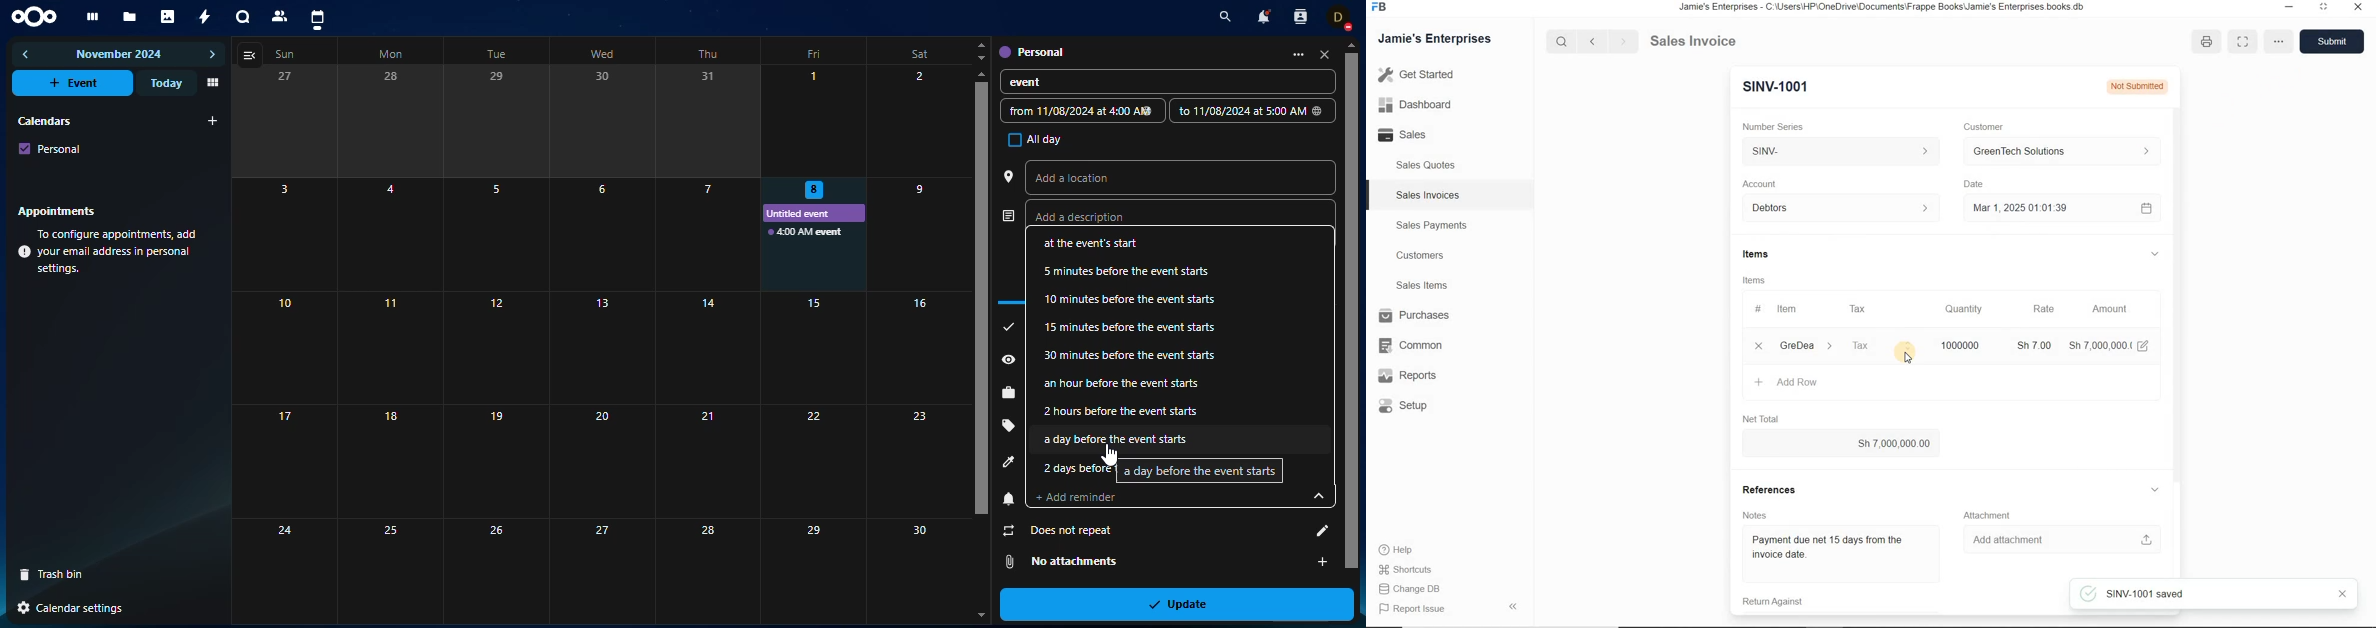  I want to click on 12, so click(491, 347).